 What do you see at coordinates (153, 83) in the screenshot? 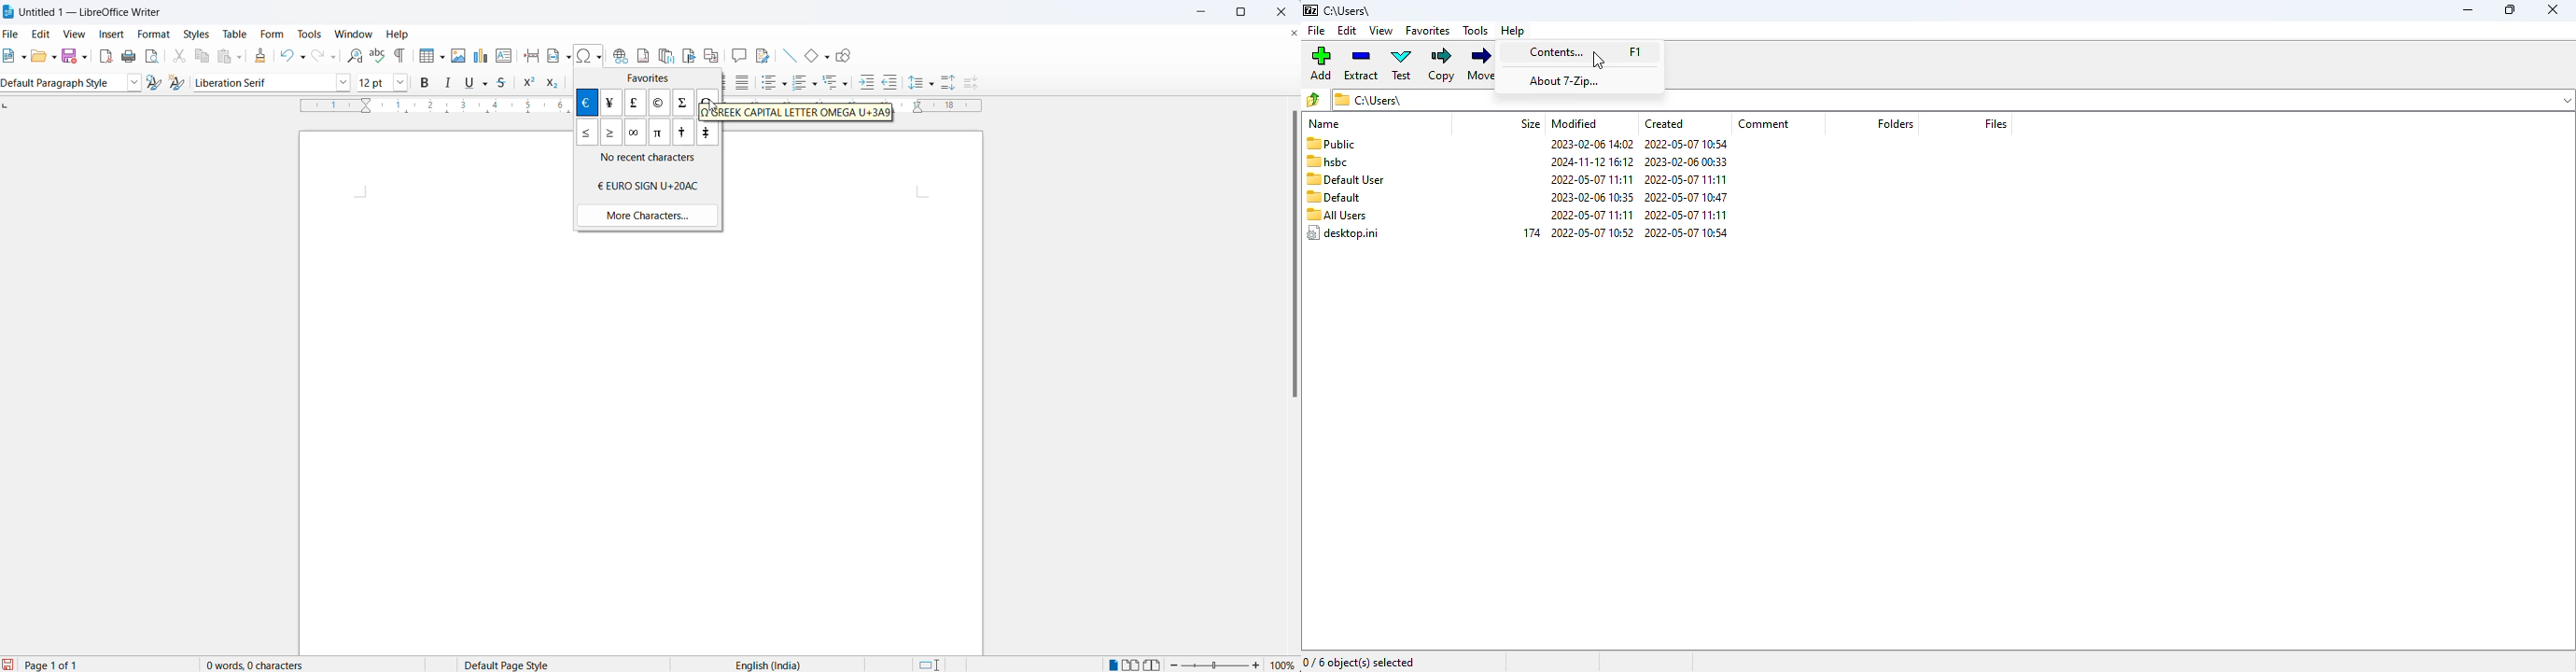
I see `update selected style` at bounding box center [153, 83].